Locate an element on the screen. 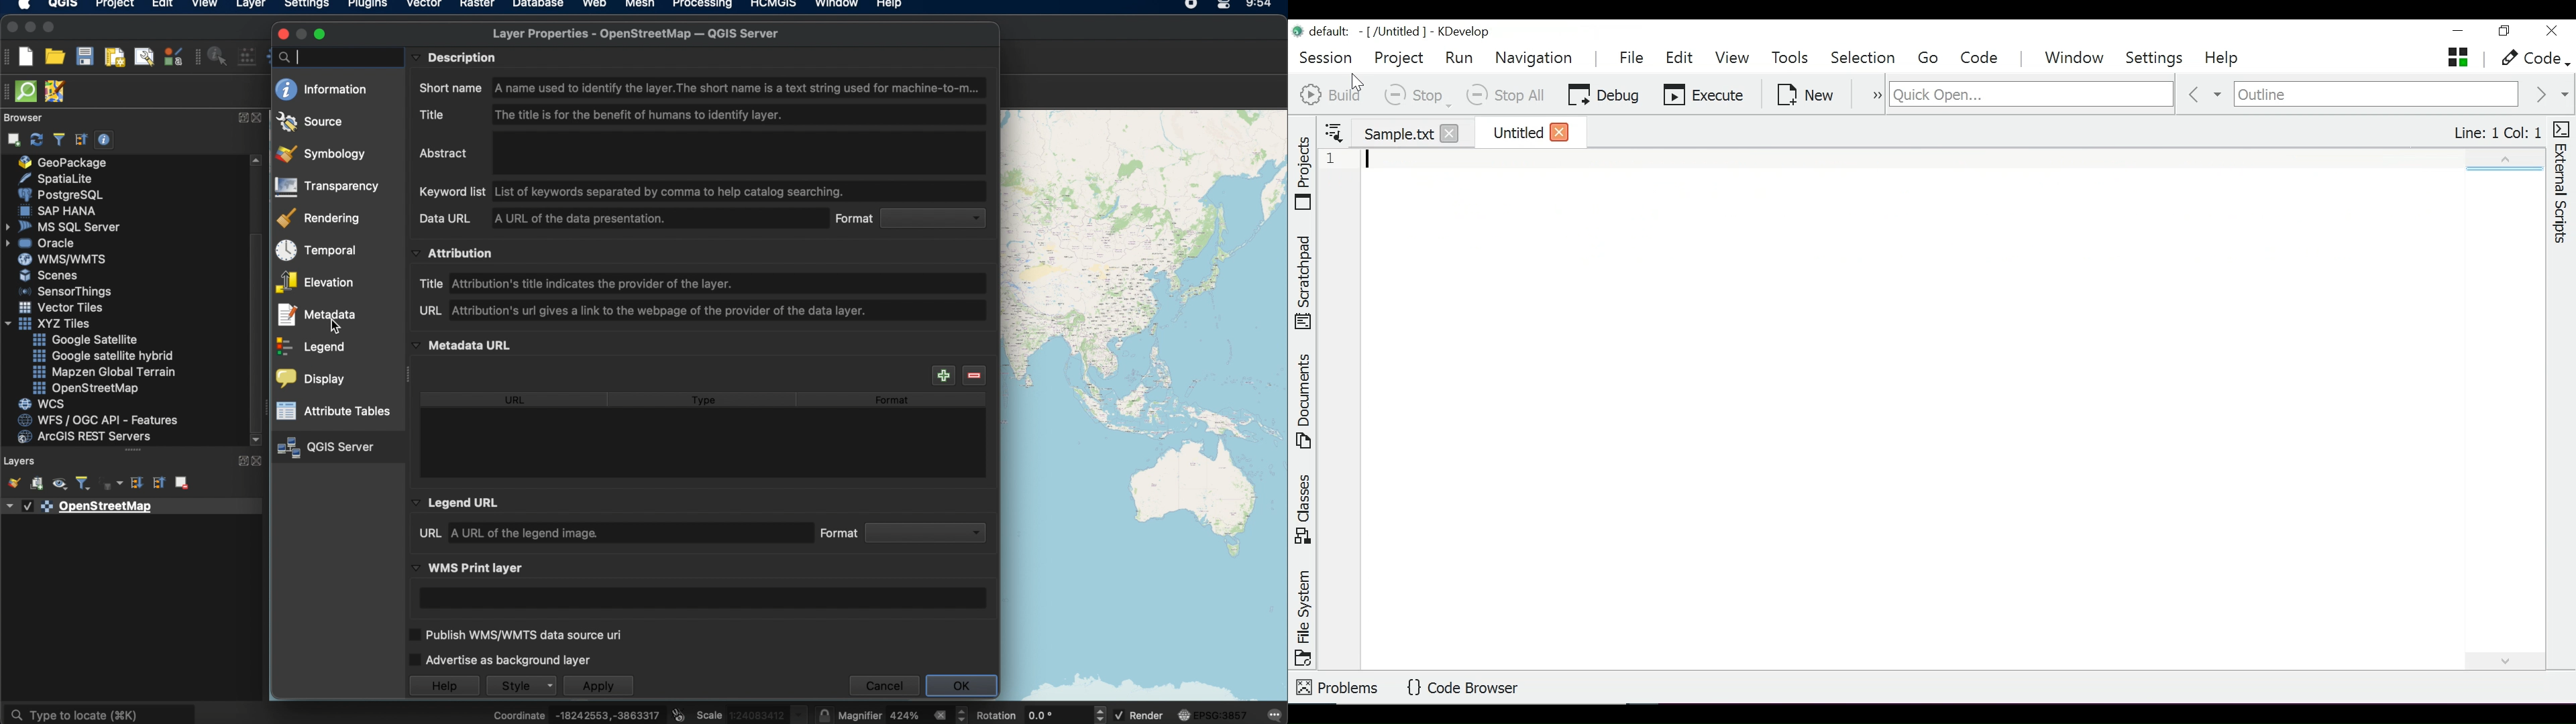 This screenshot has width=2576, height=728. data url description is located at coordinates (545, 218).